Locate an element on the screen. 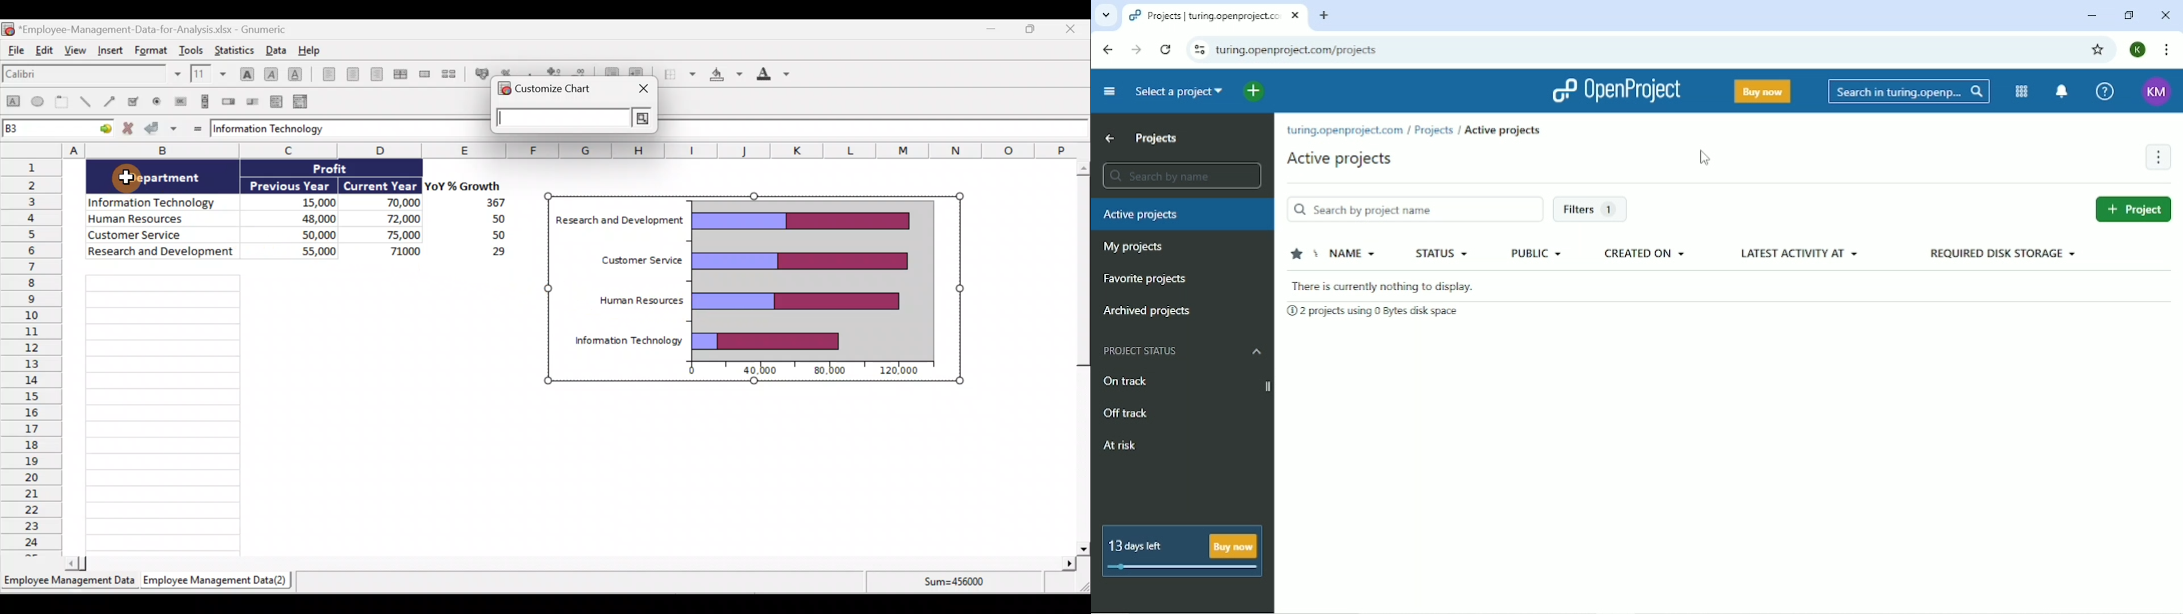 This screenshot has width=2184, height=616. Format the selection as accounting is located at coordinates (481, 74).